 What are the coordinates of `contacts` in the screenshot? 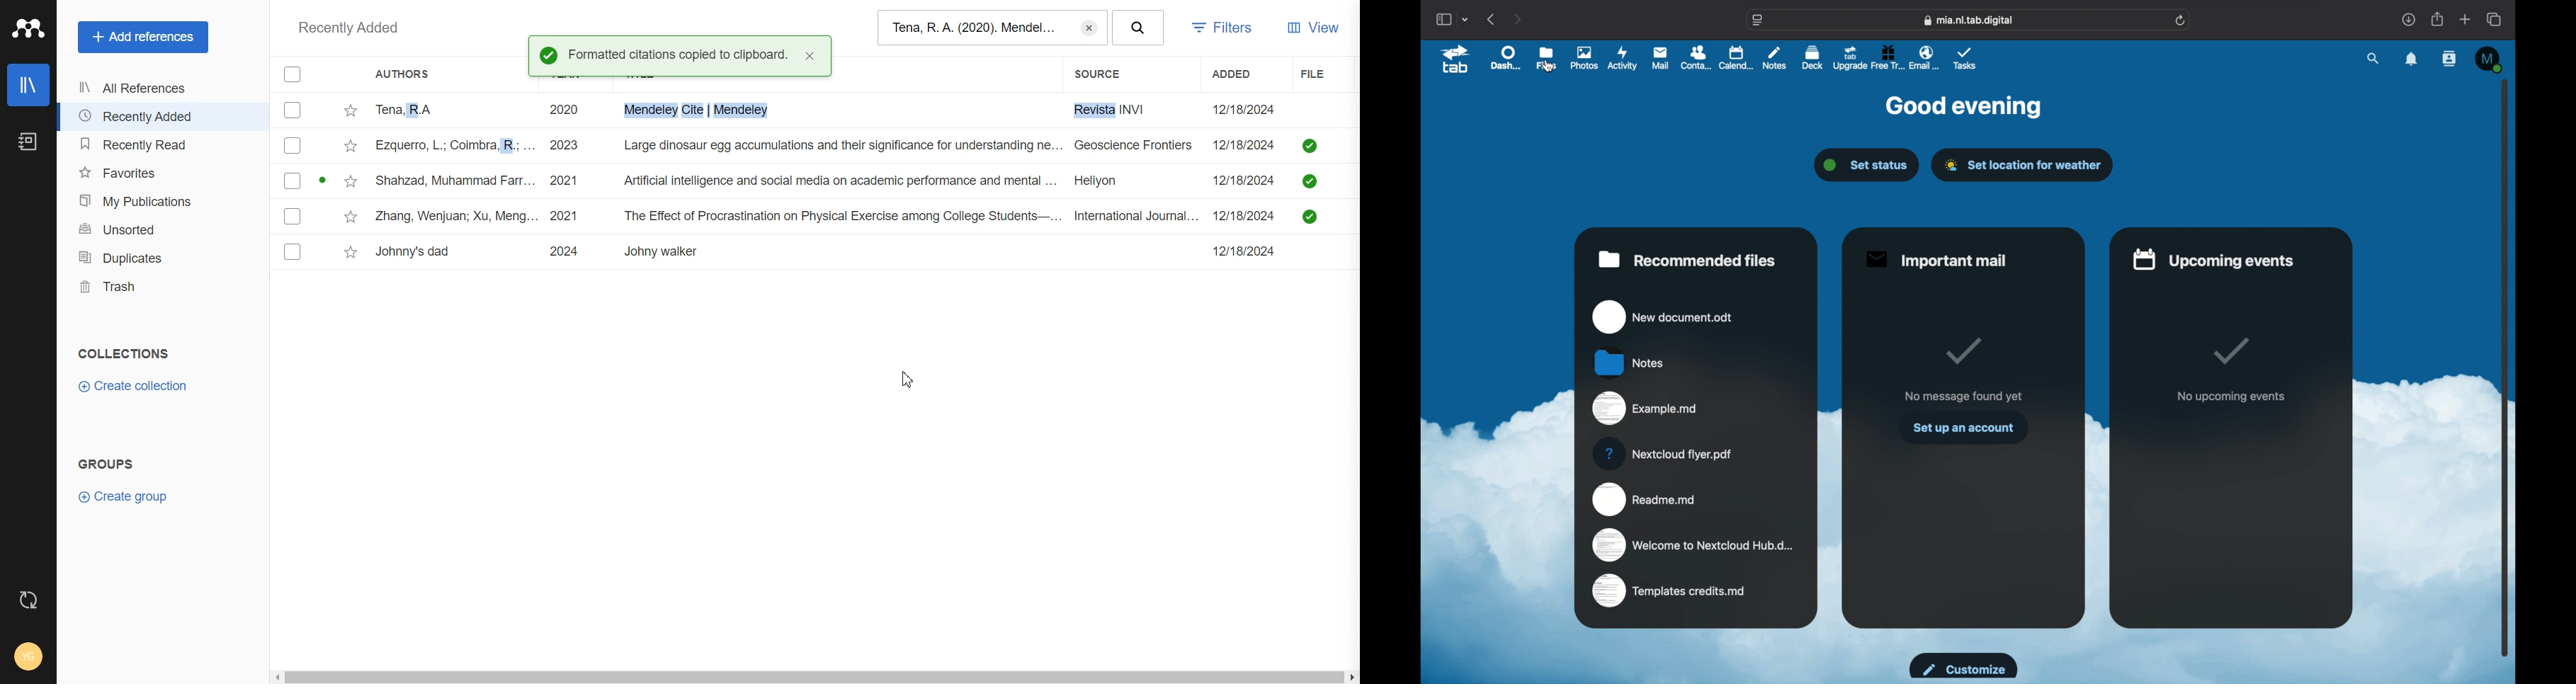 It's located at (1696, 57).